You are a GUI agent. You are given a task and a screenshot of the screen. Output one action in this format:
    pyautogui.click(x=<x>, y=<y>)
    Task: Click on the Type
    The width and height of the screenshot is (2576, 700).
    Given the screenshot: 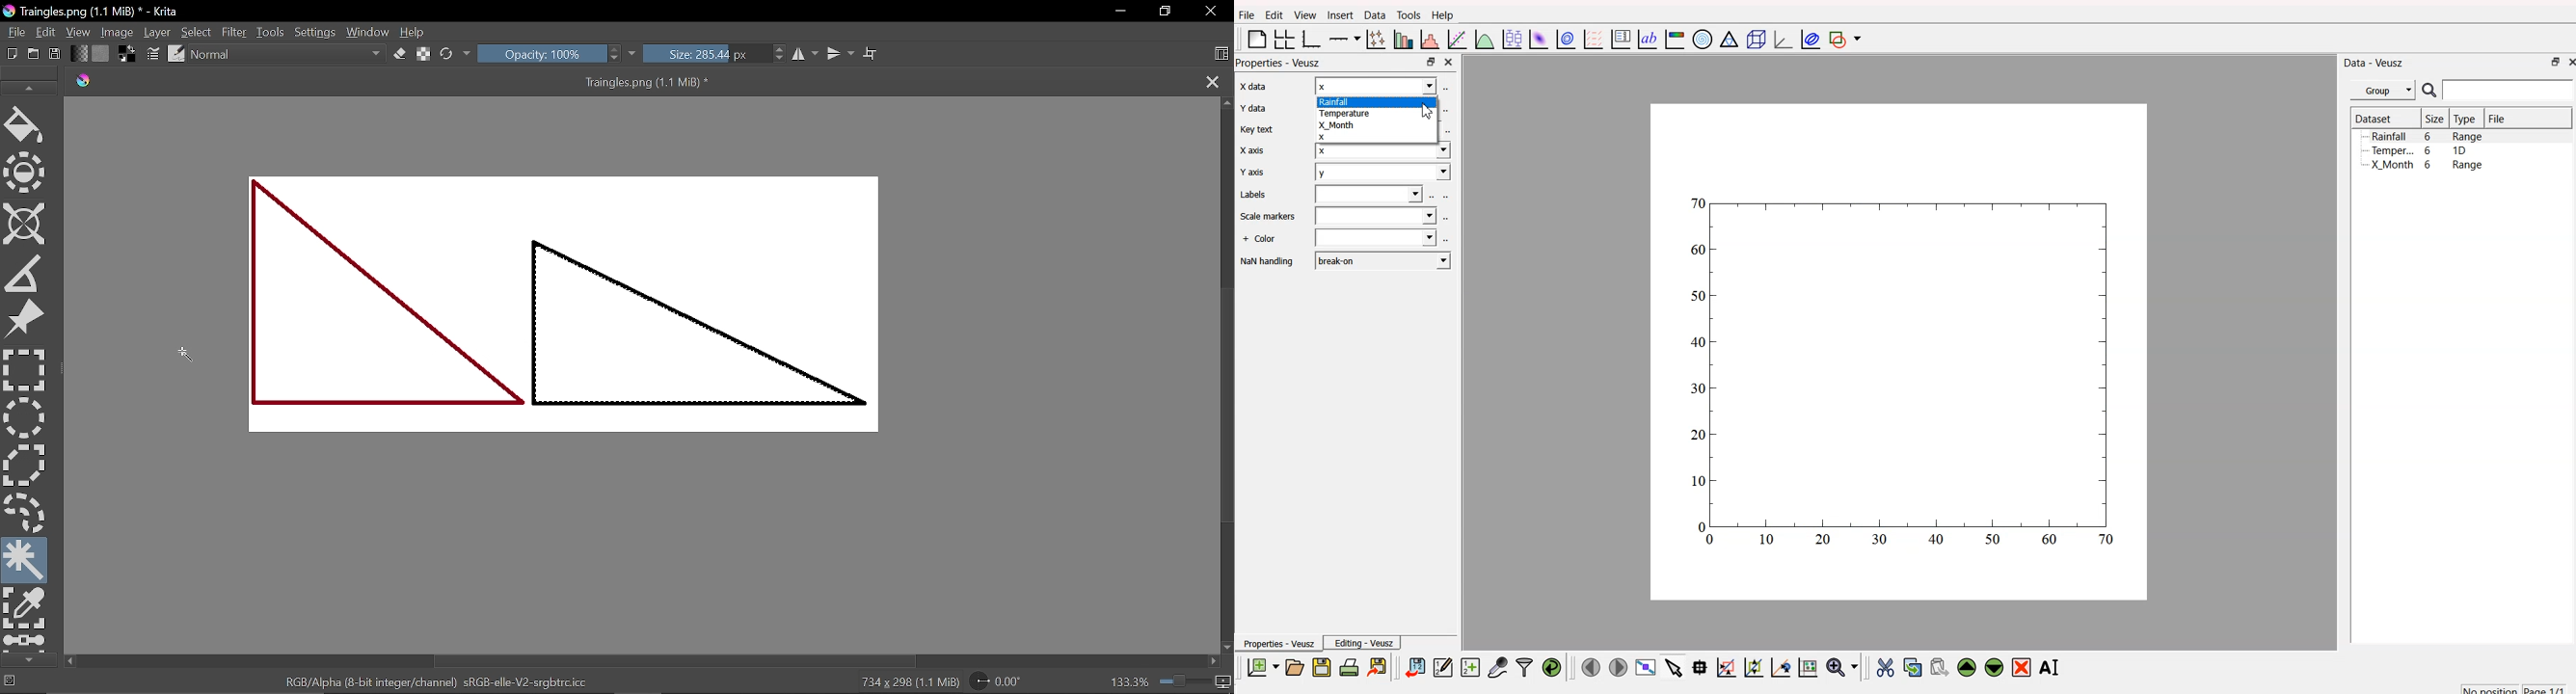 What is the action you would take?
    pyautogui.click(x=2465, y=119)
    